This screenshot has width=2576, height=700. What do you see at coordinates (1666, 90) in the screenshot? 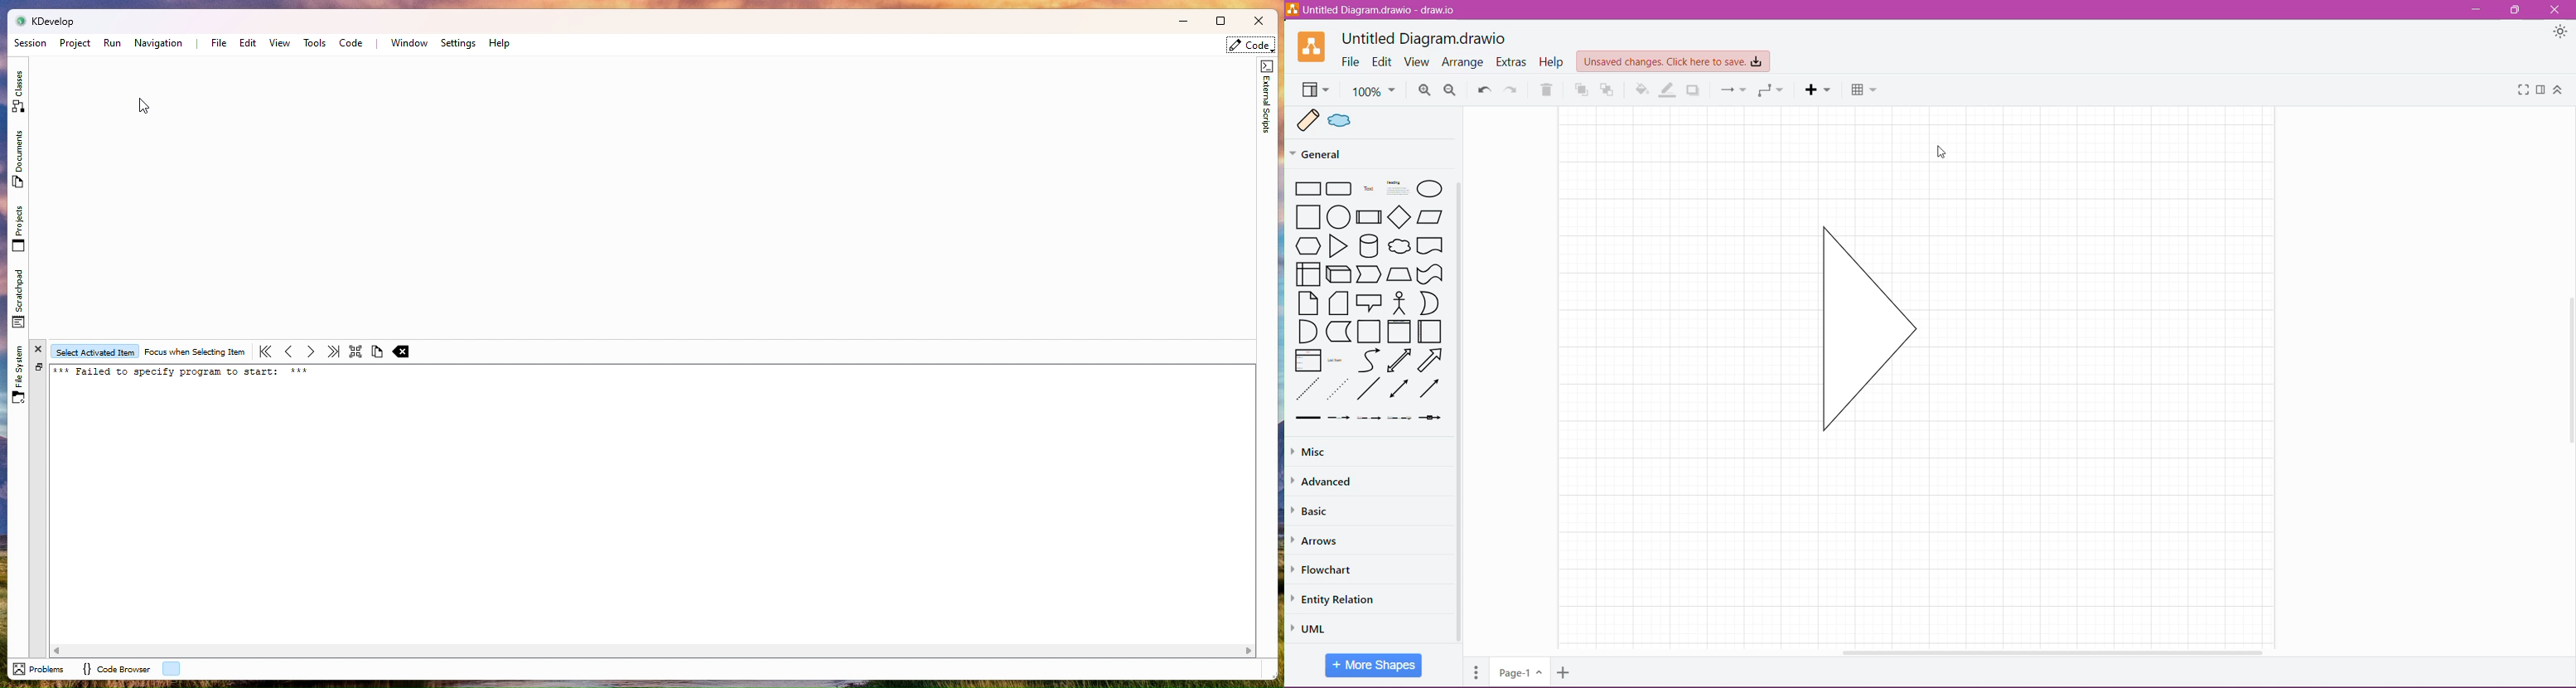
I see `Line Color` at bounding box center [1666, 90].